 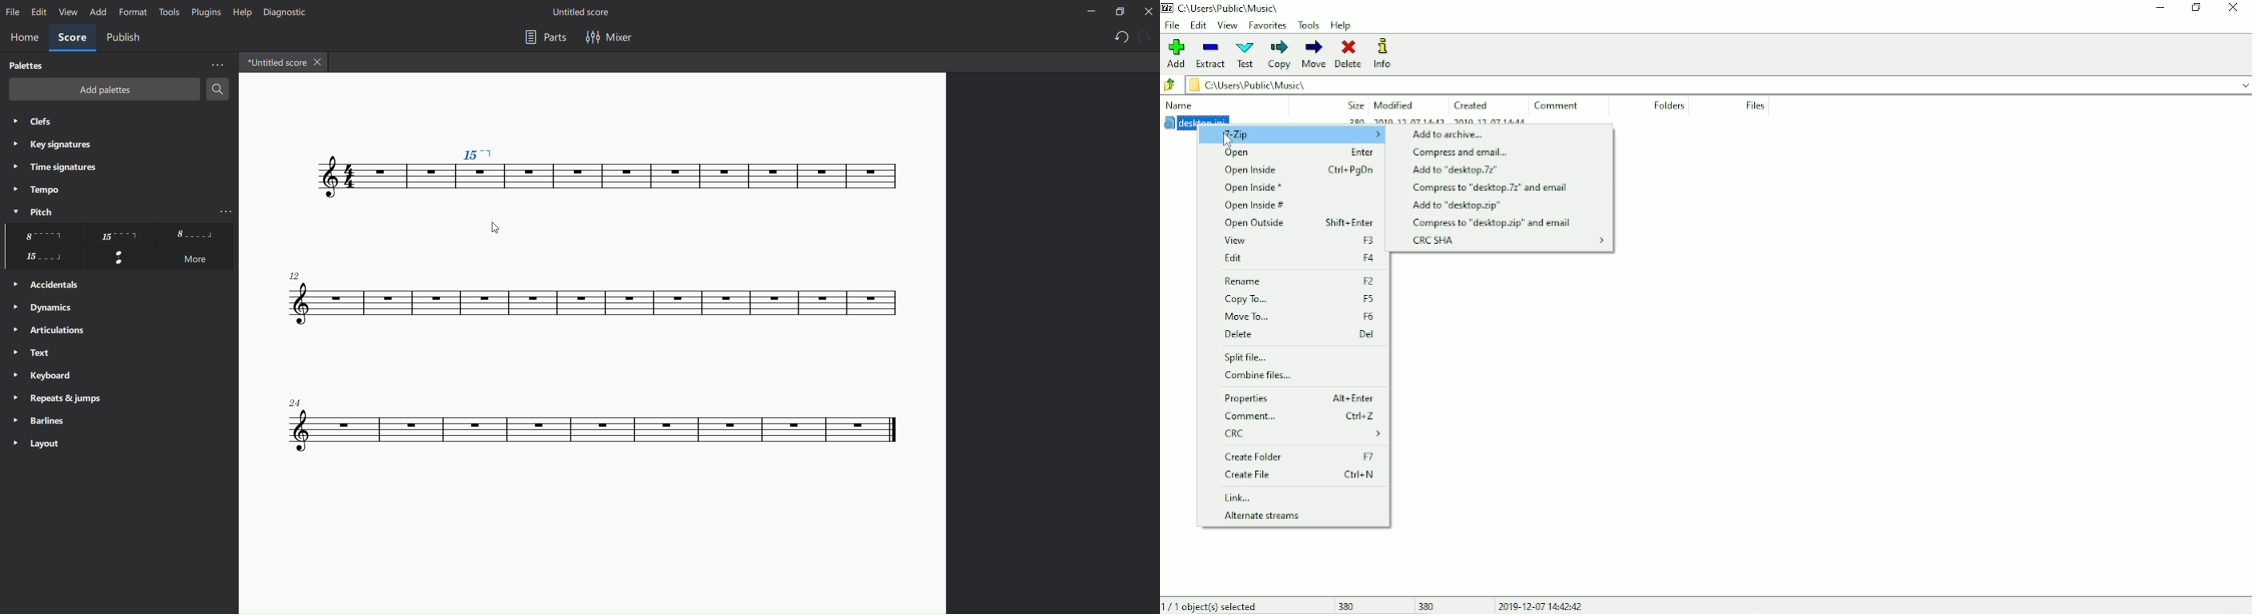 What do you see at coordinates (1470, 104) in the screenshot?
I see `Created` at bounding box center [1470, 104].